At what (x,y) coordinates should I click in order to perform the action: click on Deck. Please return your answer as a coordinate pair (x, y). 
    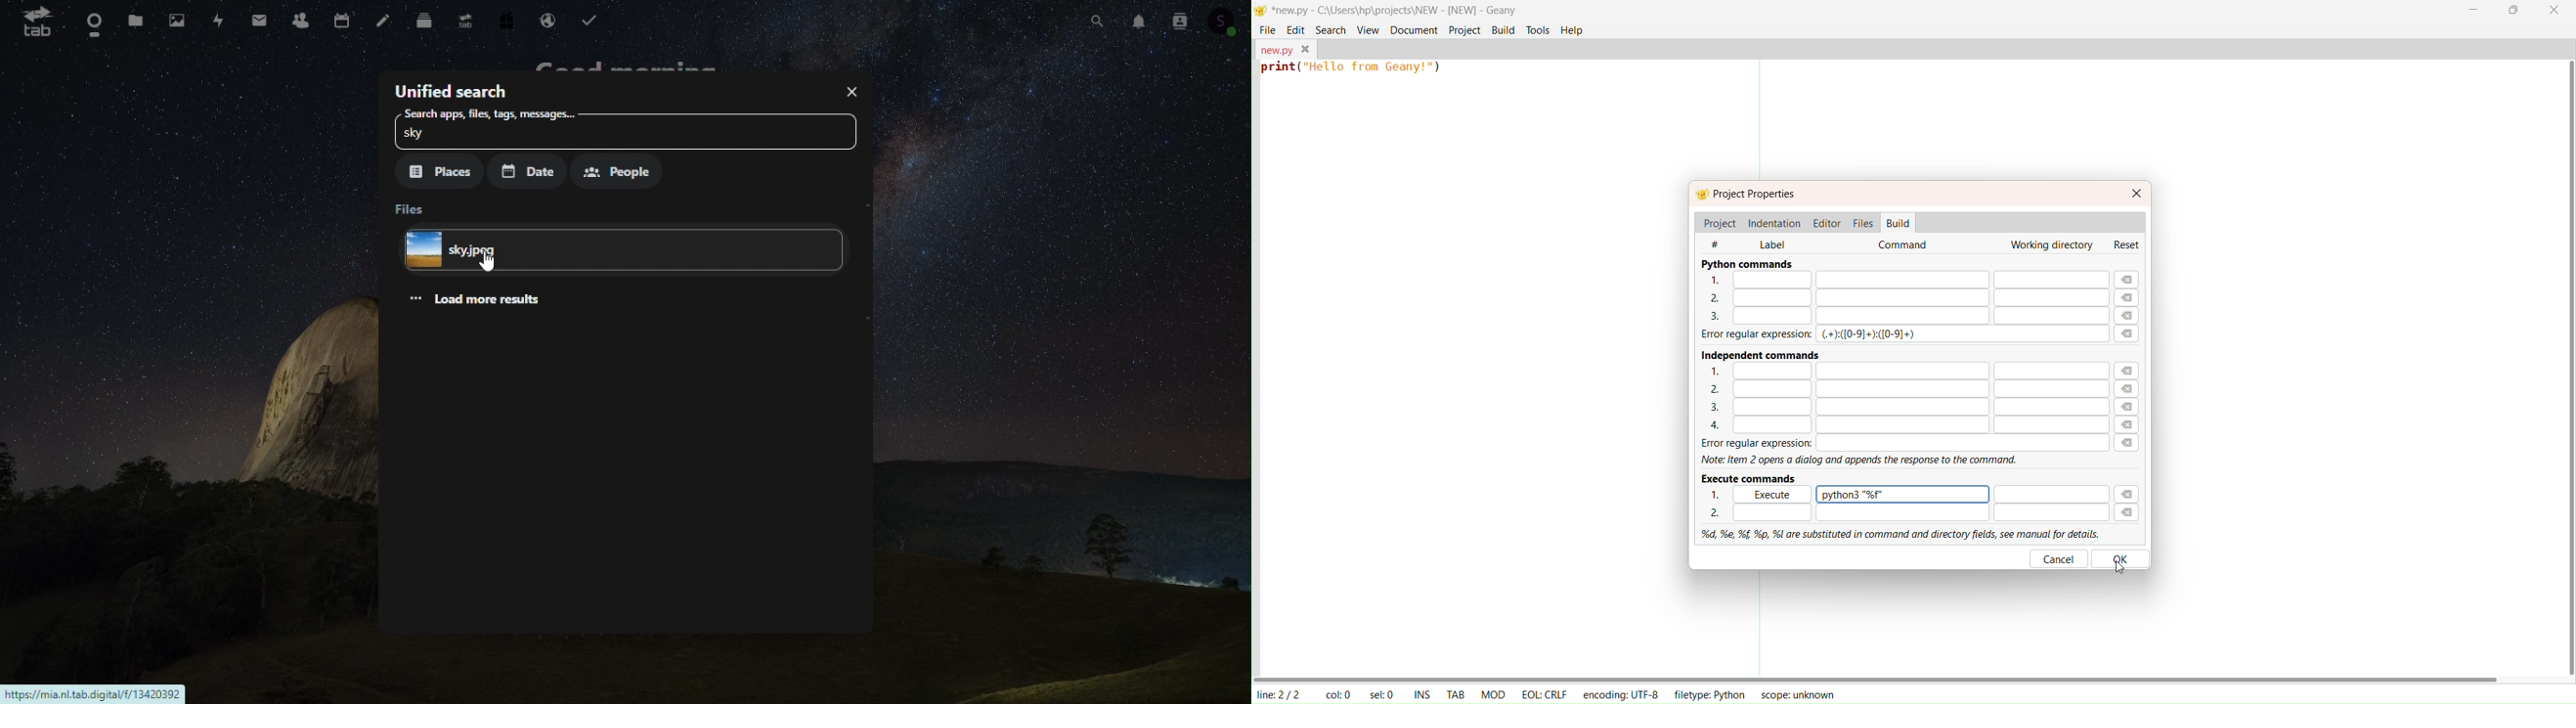
    Looking at the image, I should click on (422, 16).